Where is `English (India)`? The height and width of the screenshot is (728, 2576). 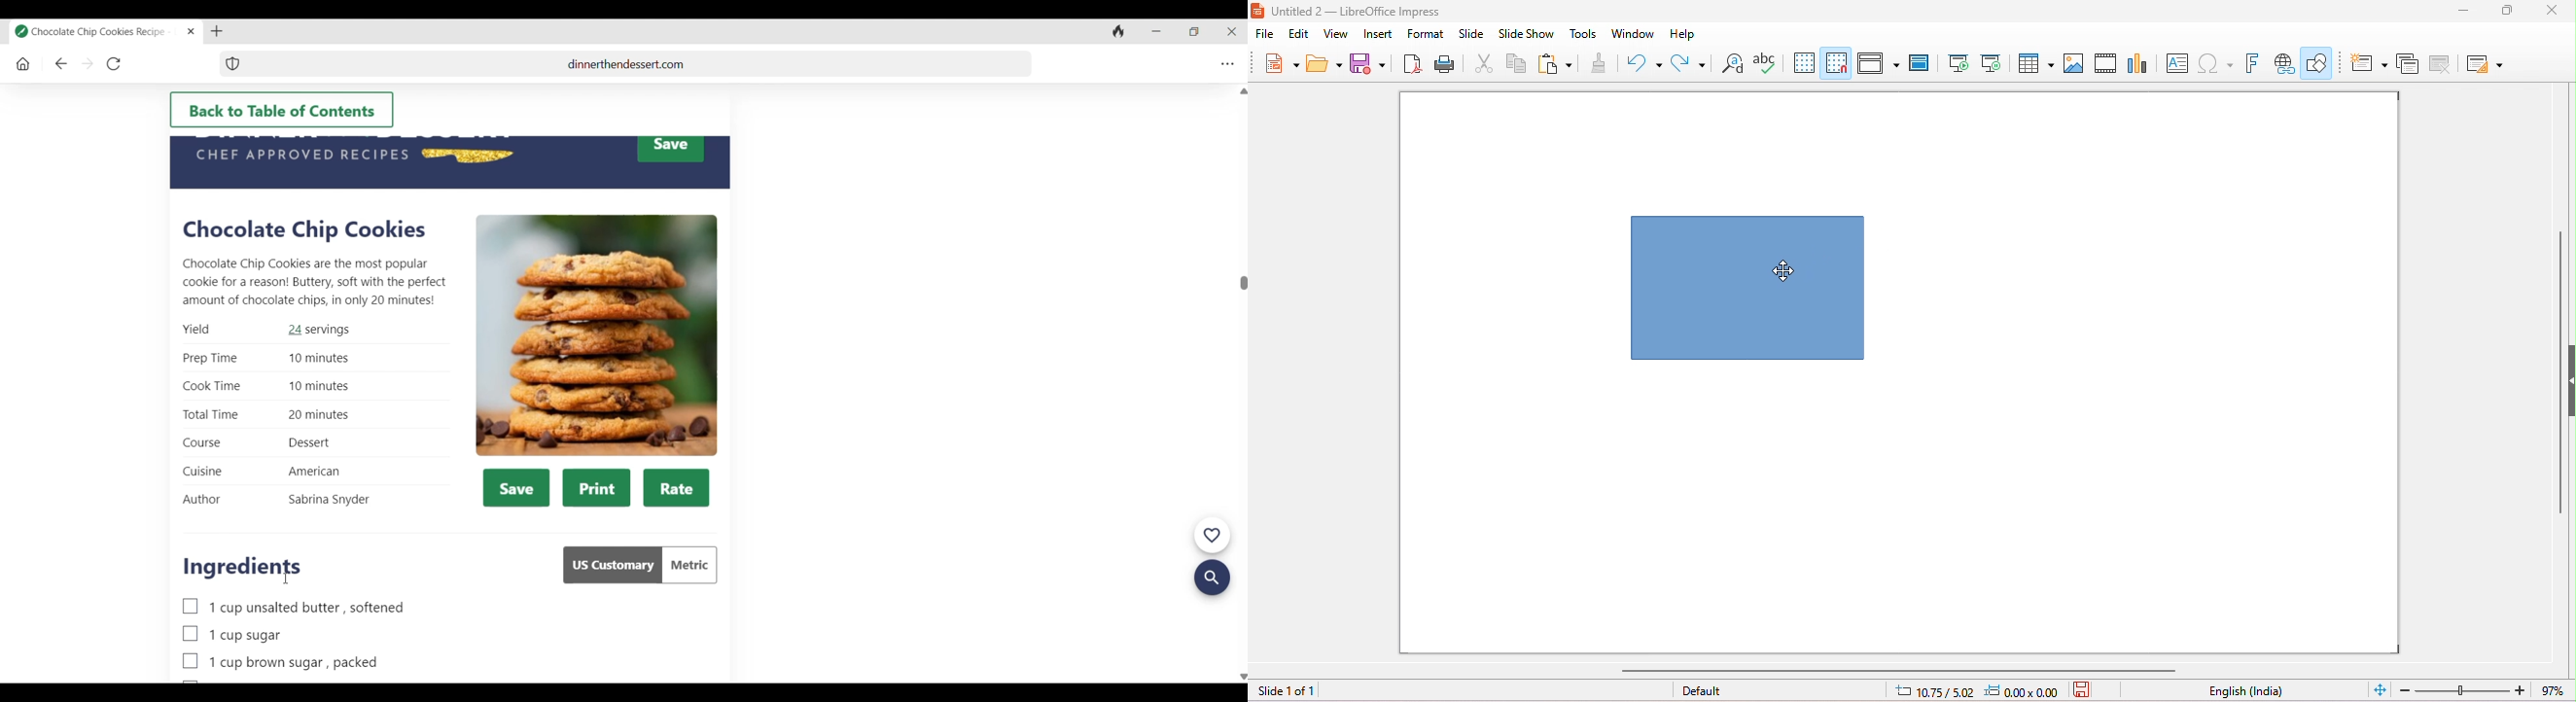
English (India) is located at coordinates (2246, 691).